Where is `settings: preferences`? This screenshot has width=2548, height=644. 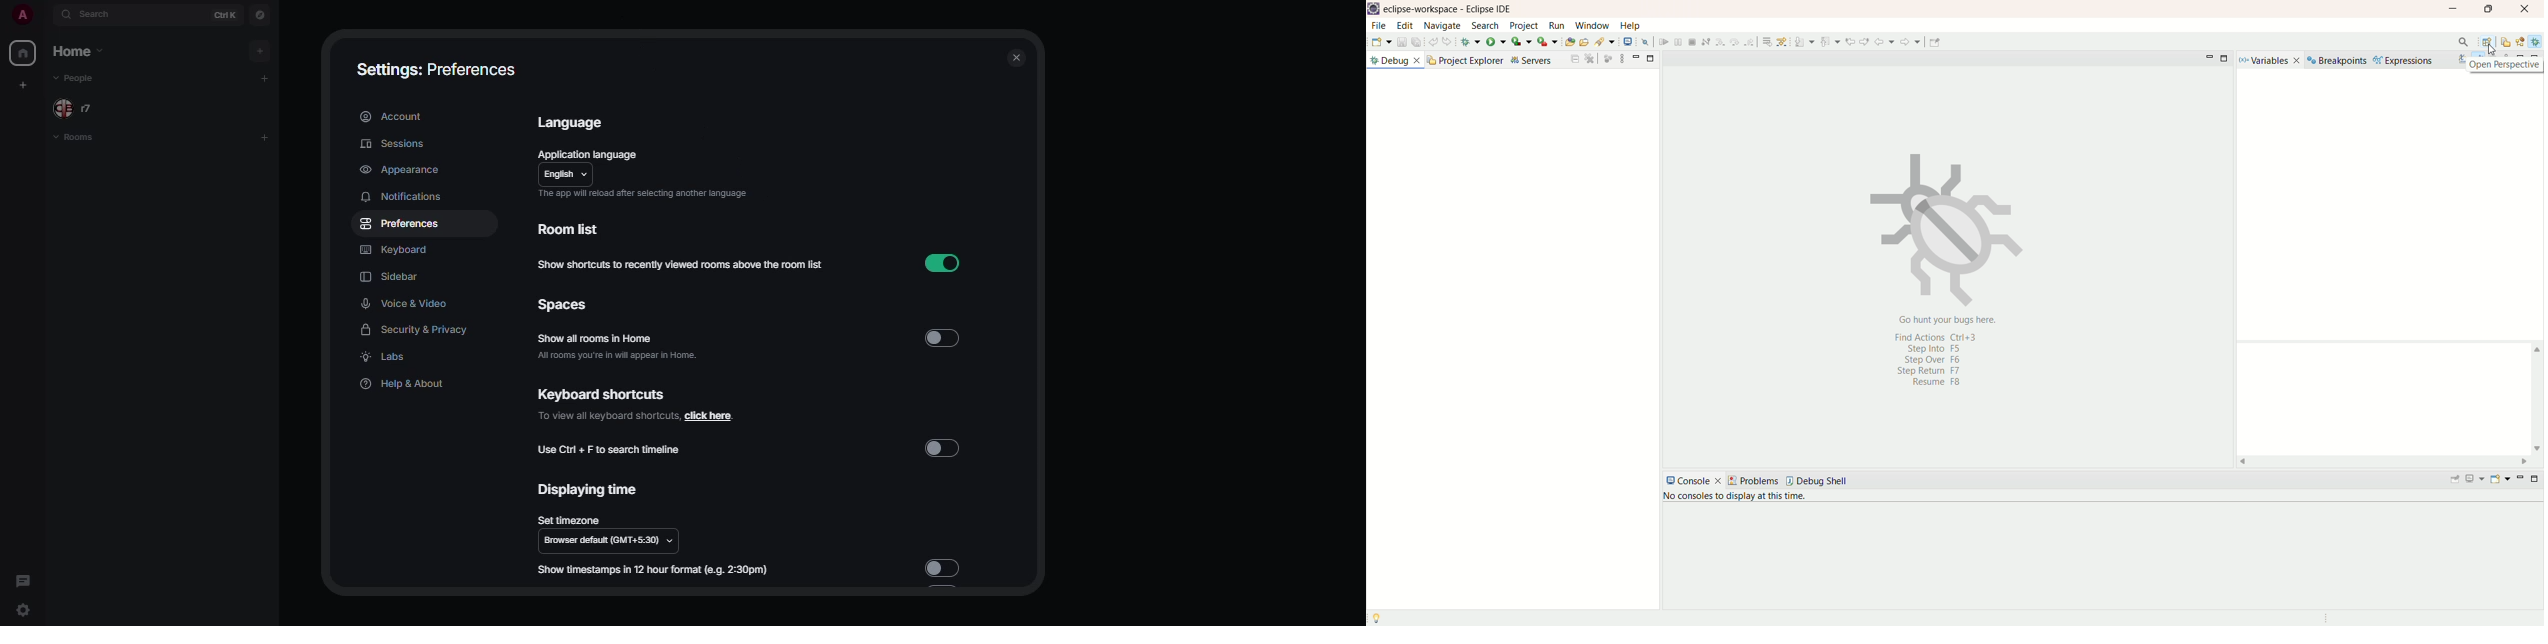 settings: preferences is located at coordinates (439, 68).